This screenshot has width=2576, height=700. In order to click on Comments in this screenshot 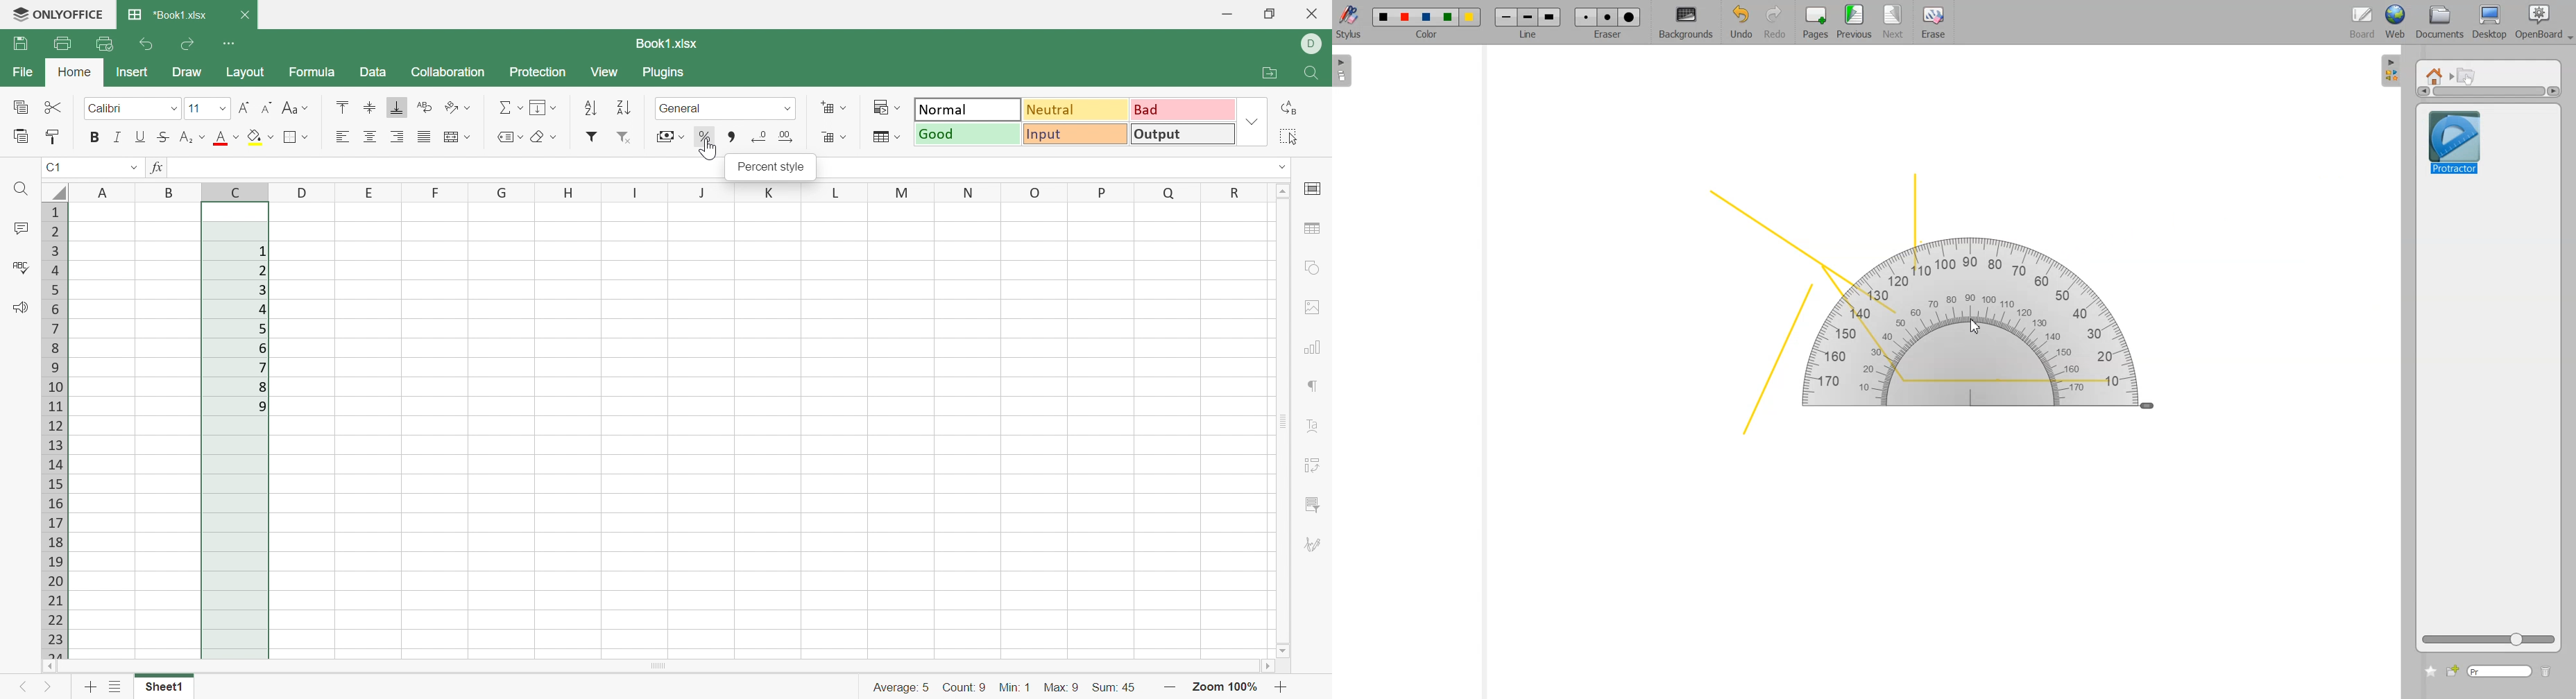, I will do `click(18, 228)`.